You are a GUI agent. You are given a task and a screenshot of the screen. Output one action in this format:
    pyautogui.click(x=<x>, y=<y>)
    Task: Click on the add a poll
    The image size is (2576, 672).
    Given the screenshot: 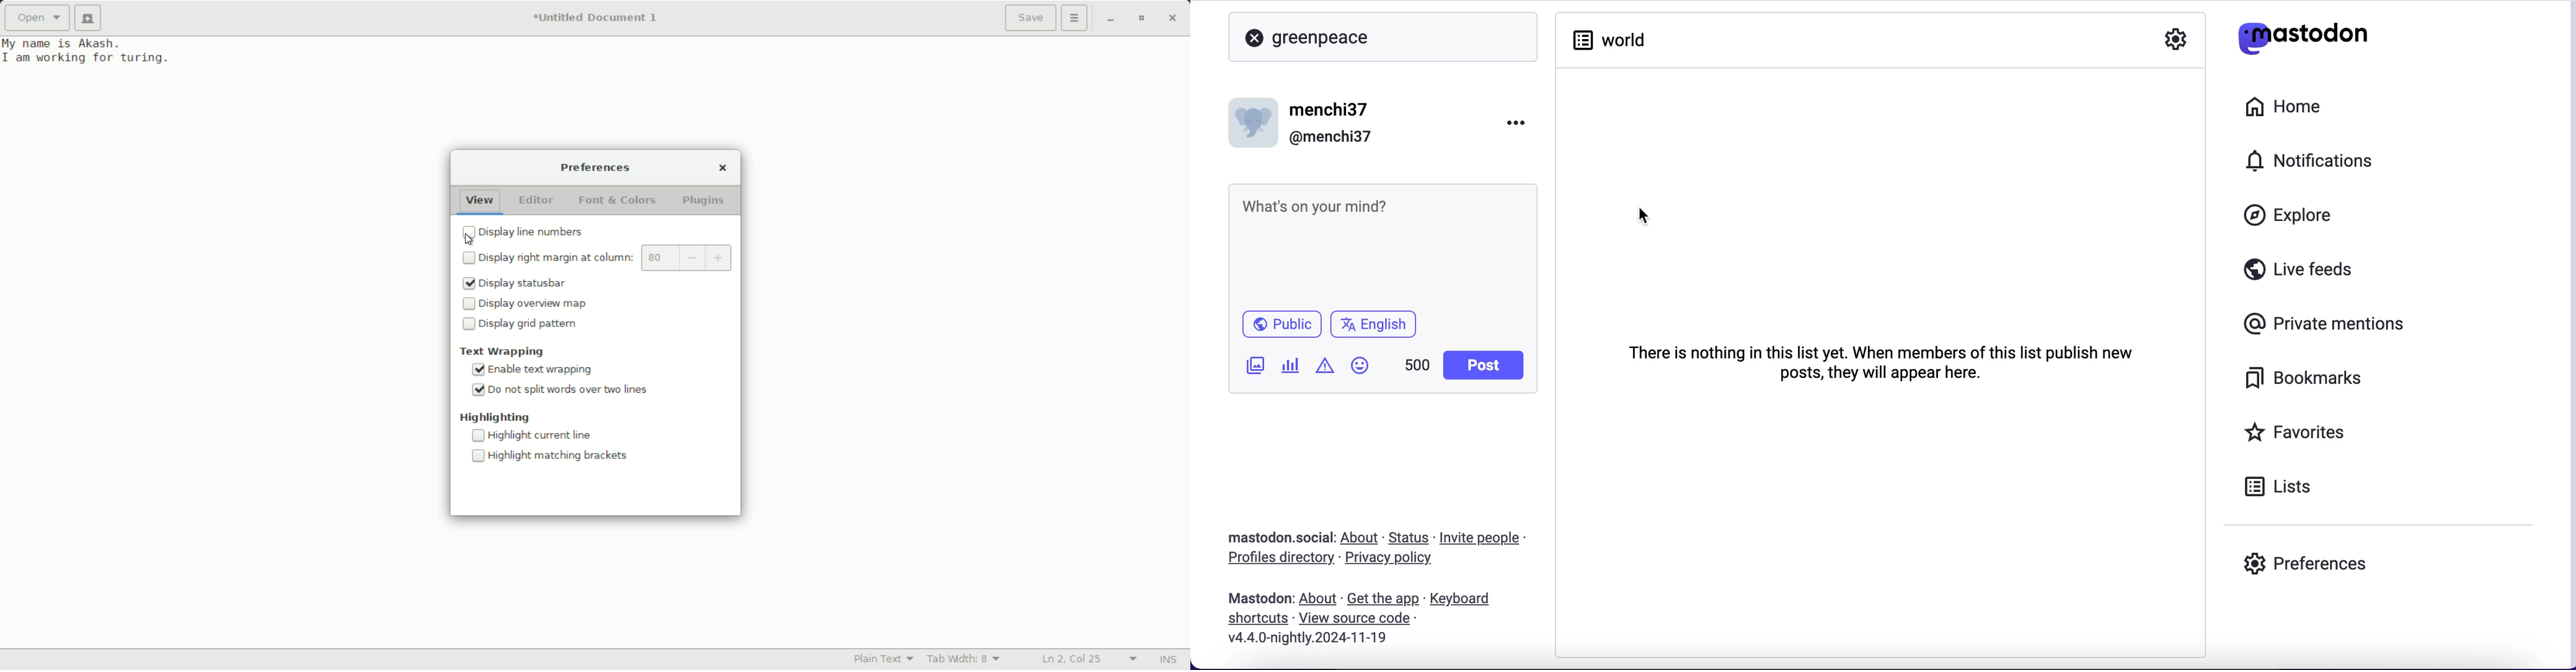 What is the action you would take?
    pyautogui.click(x=1289, y=369)
    